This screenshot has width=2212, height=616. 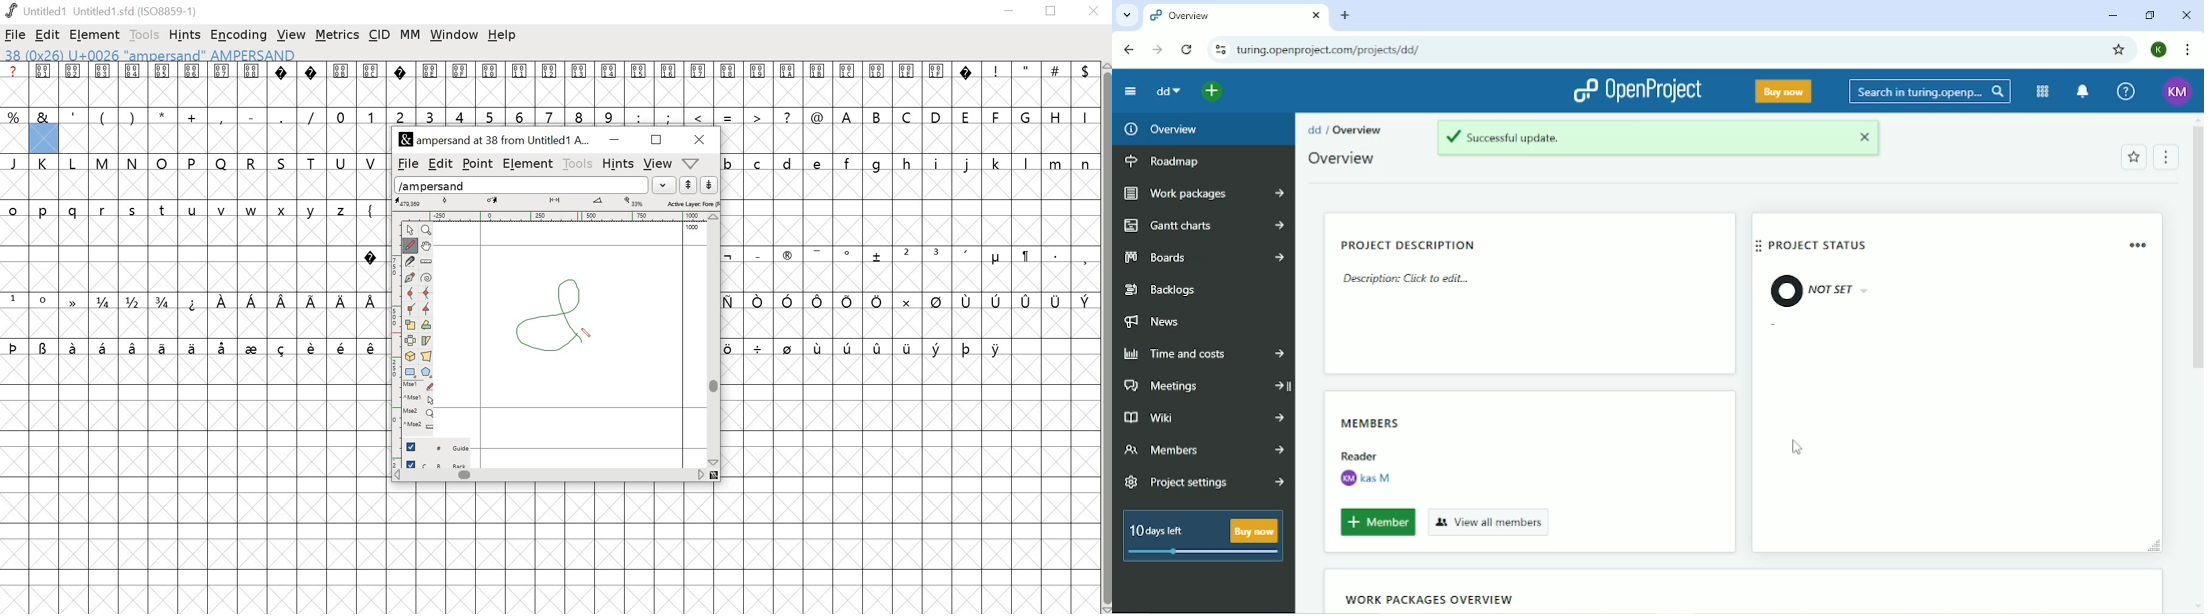 I want to click on m, so click(x=1057, y=163).